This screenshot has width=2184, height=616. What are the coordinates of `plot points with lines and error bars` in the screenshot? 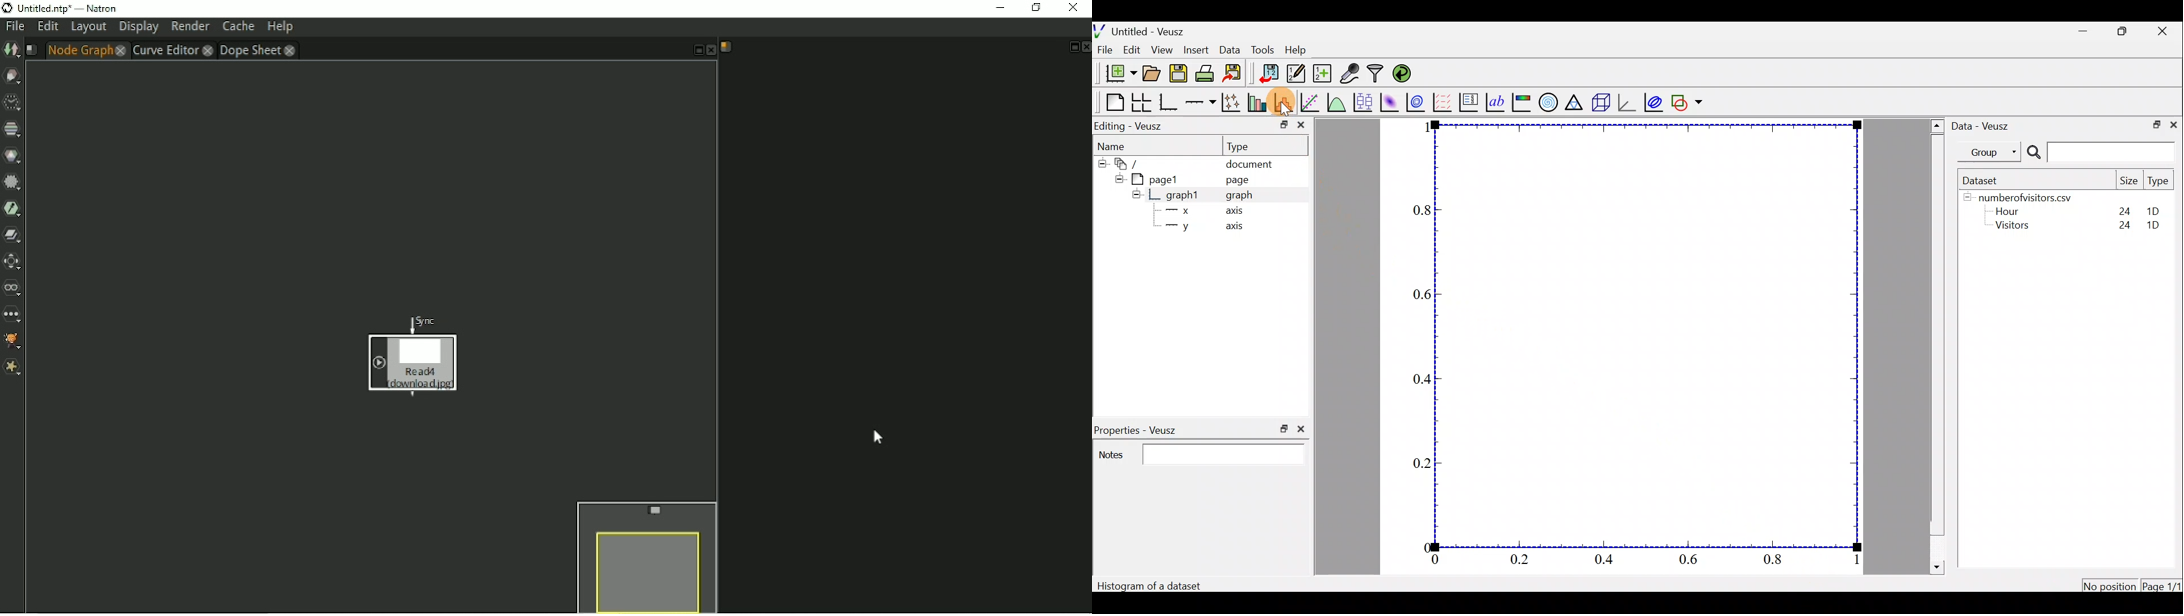 It's located at (1232, 102).